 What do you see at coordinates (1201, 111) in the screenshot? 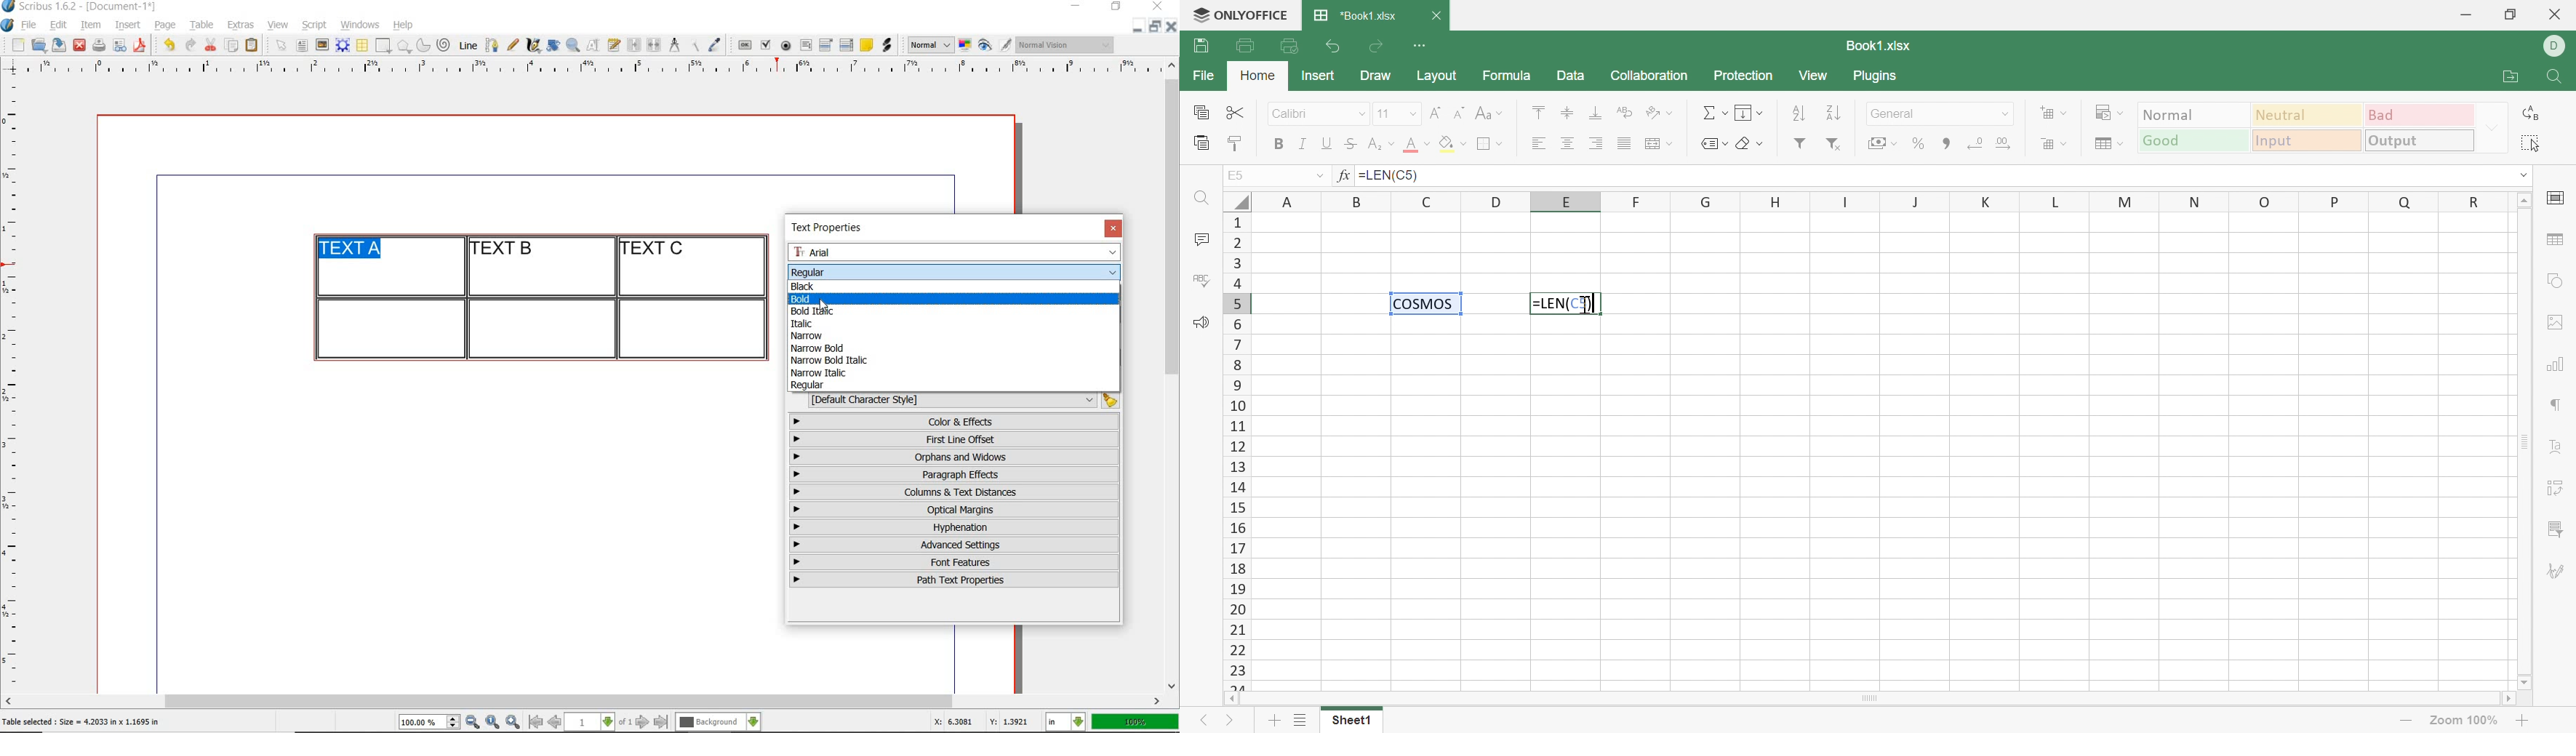
I see `Copy` at bounding box center [1201, 111].